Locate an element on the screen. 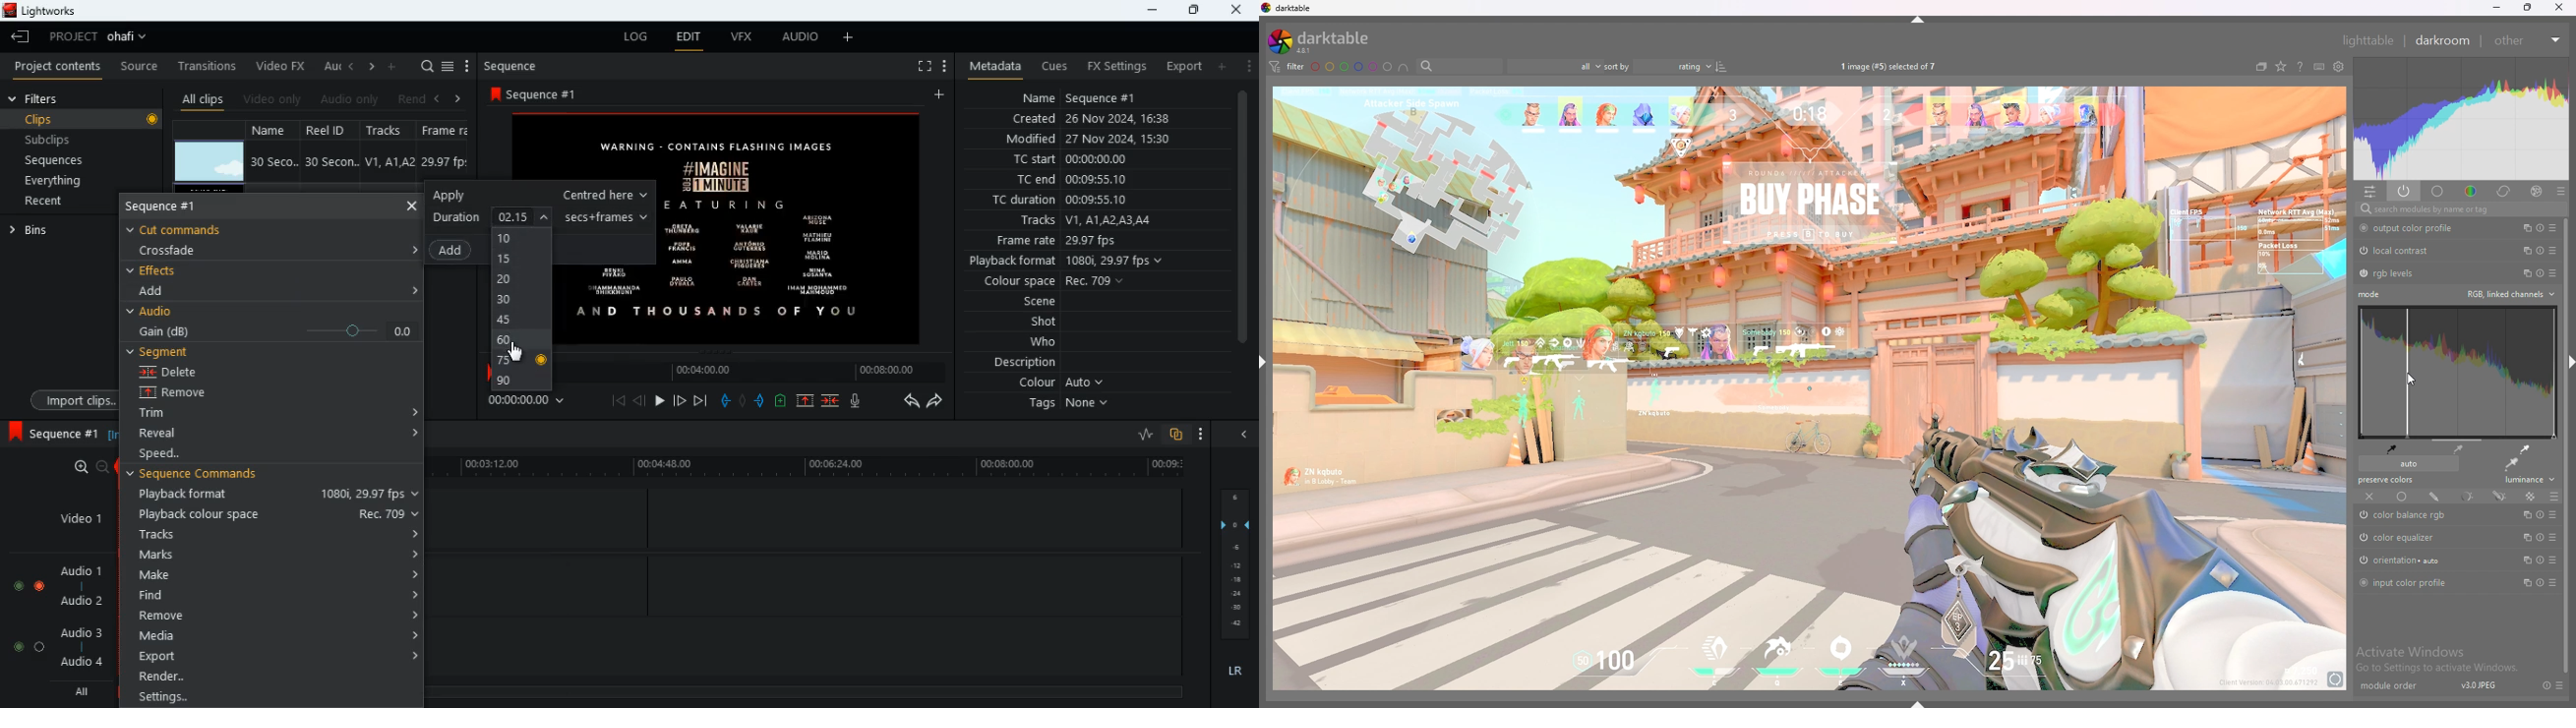  black point is located at coordinates (2392, 448).